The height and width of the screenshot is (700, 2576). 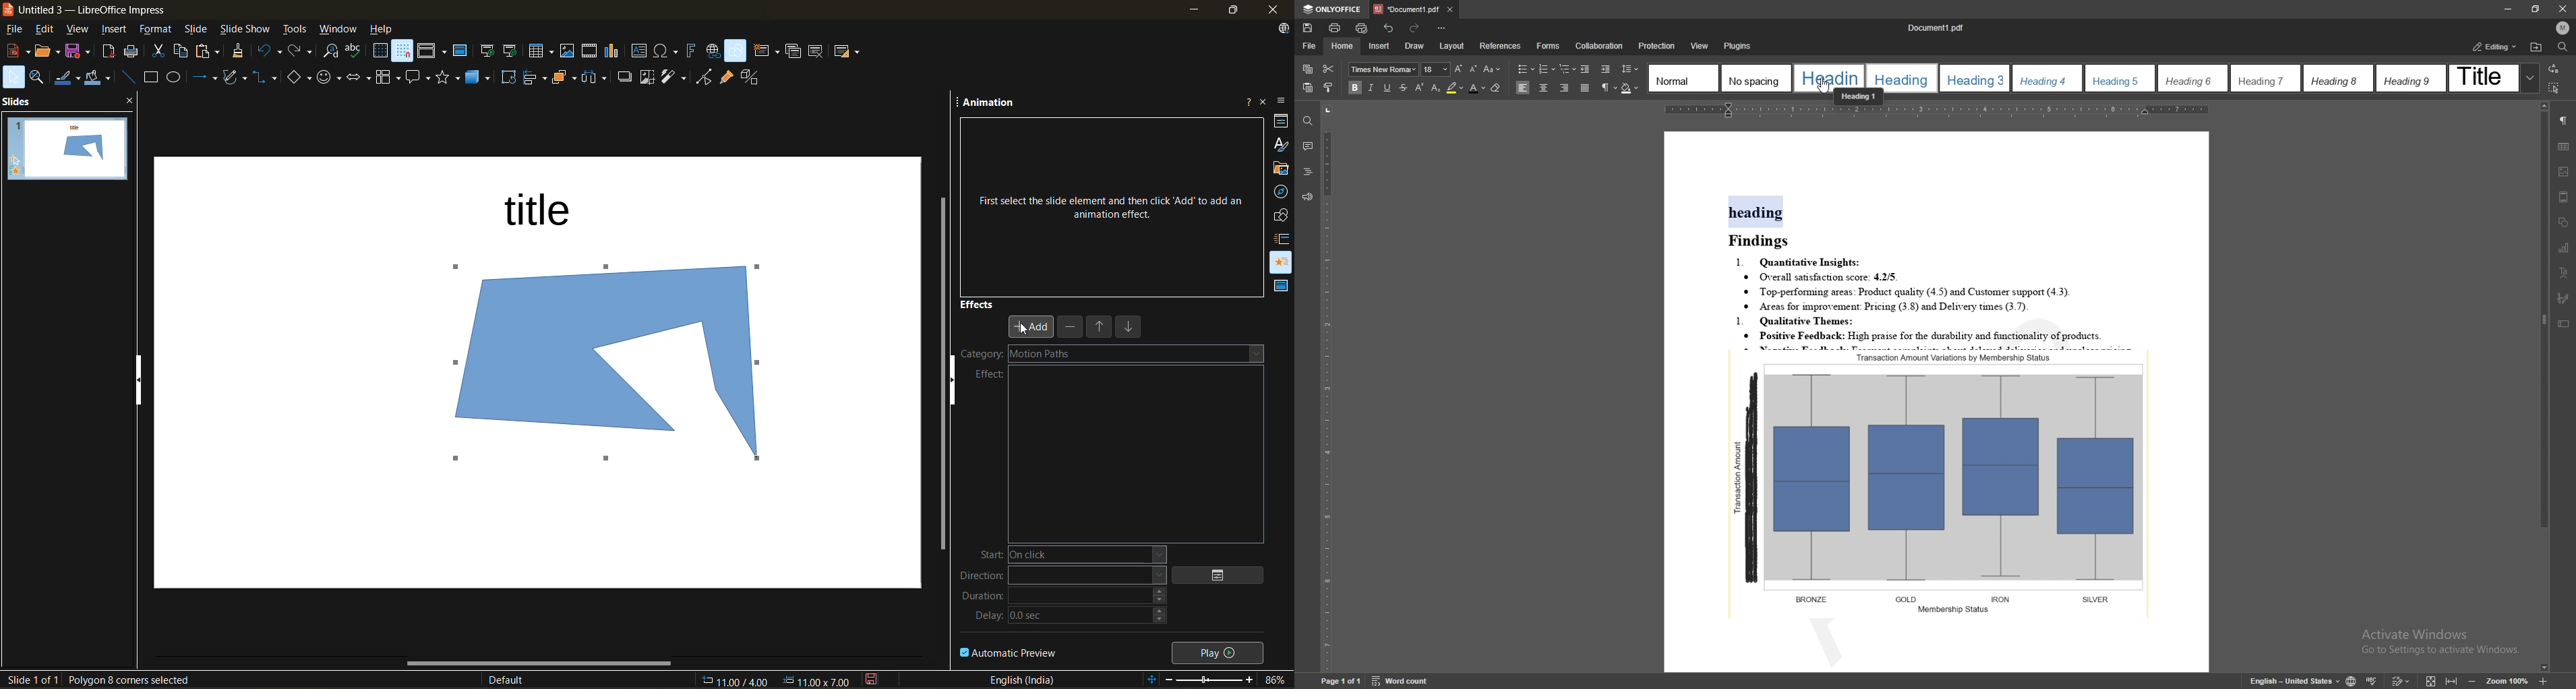 What do you see at coordinates (1019, 330) in the screenshot?
I see `cursor` at bounding box center [1019, 330].